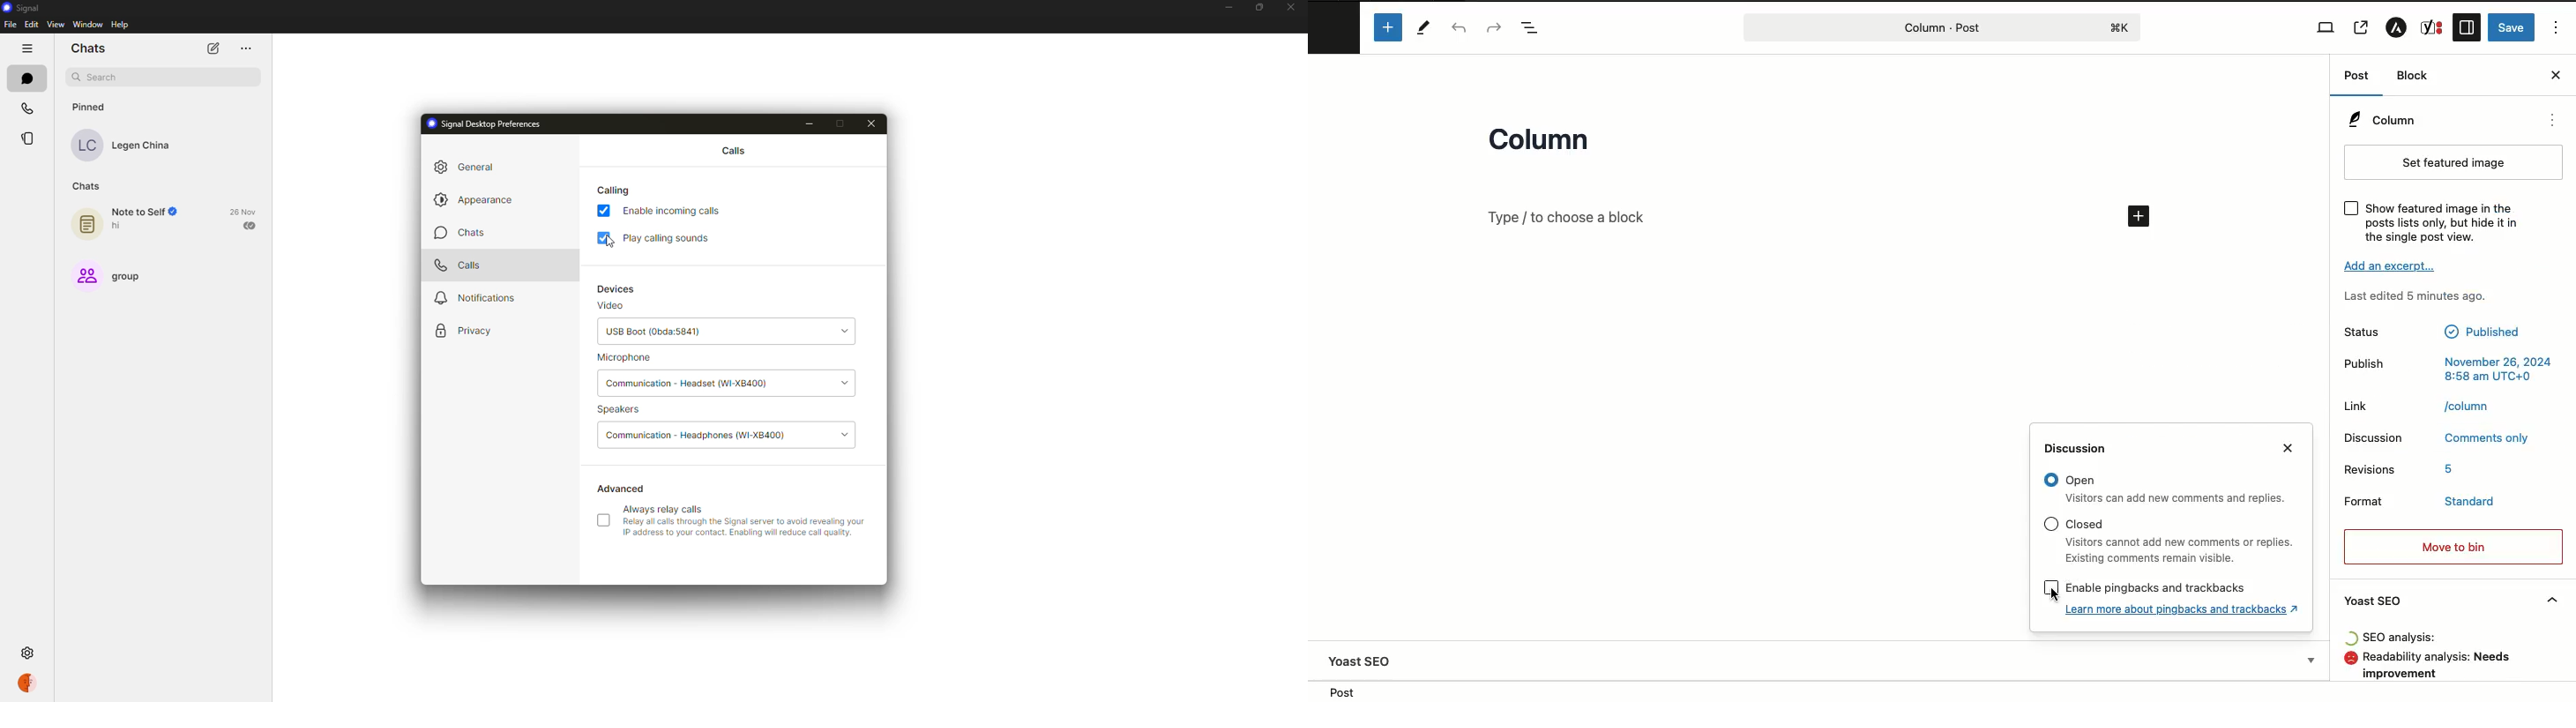 This screenshot has height=728, width=2576. I want to click on hide tabs, so click(26, 46).